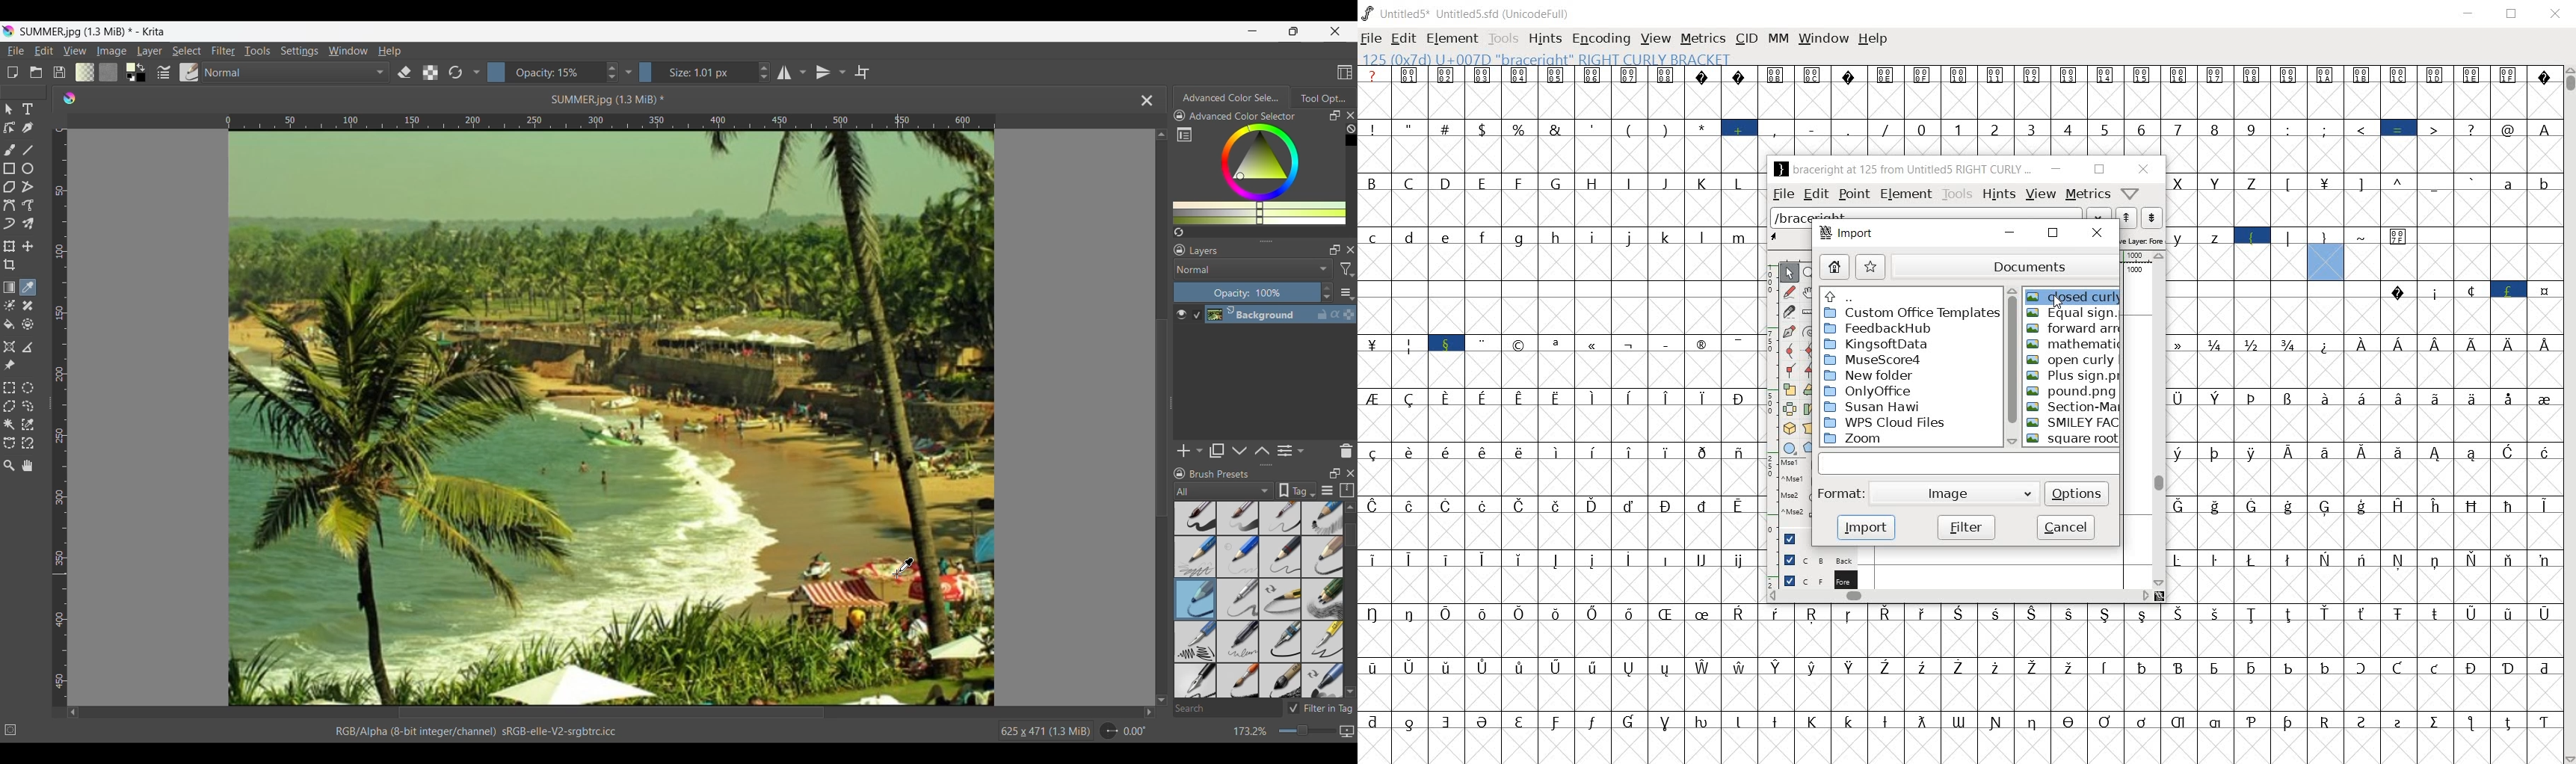 The height and width of the screenshot is (784, 2576). What do you see at coordinates (1182, 315) in the screenshot?
I see `Make layer visible` at bounding box center [1182, 315].